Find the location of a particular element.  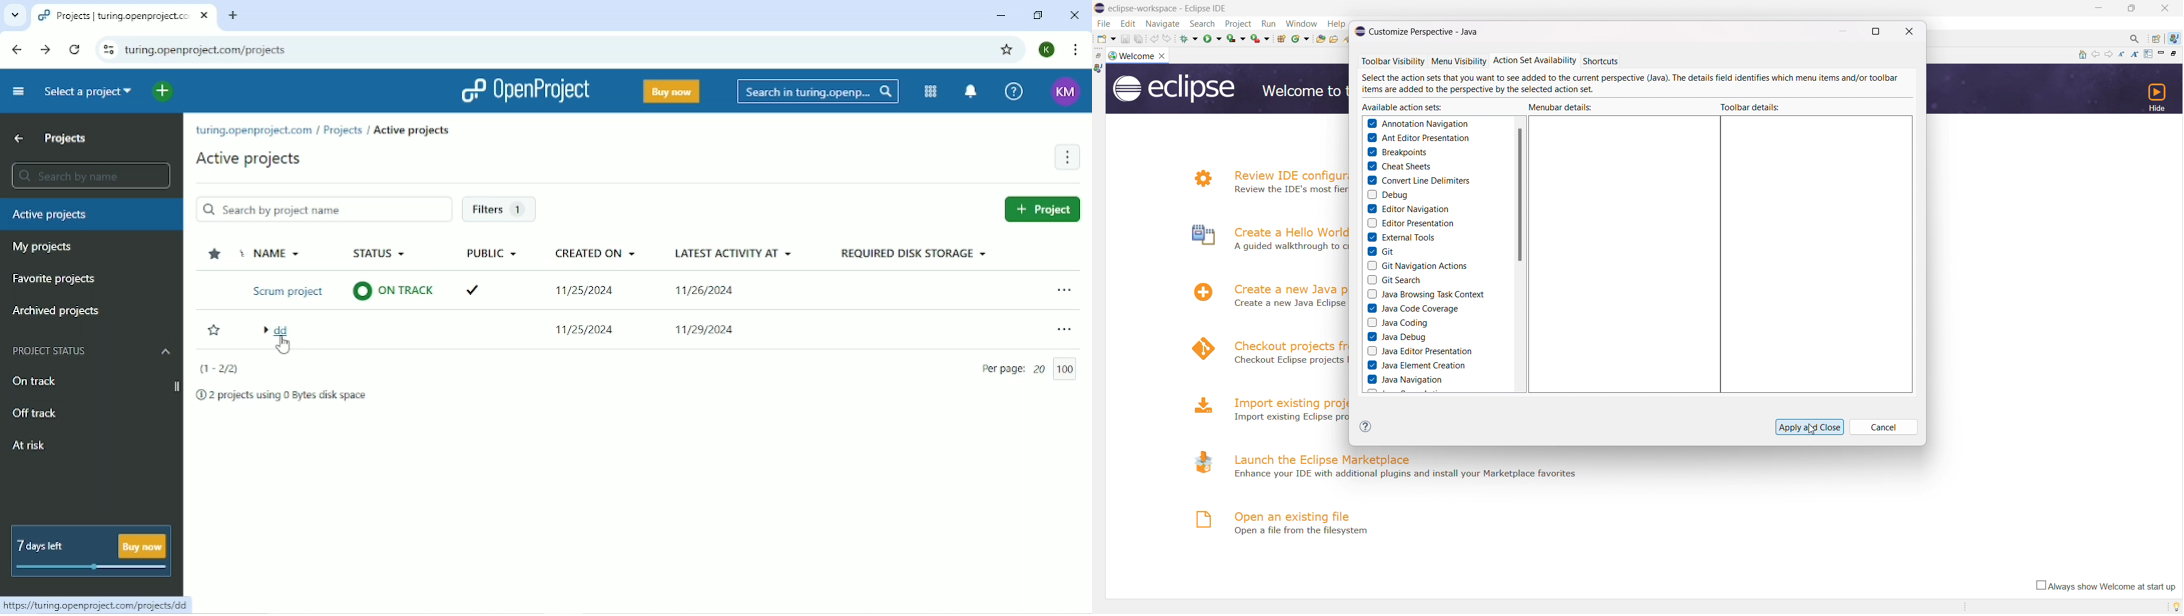

java is located at coordinates (1099, 69).